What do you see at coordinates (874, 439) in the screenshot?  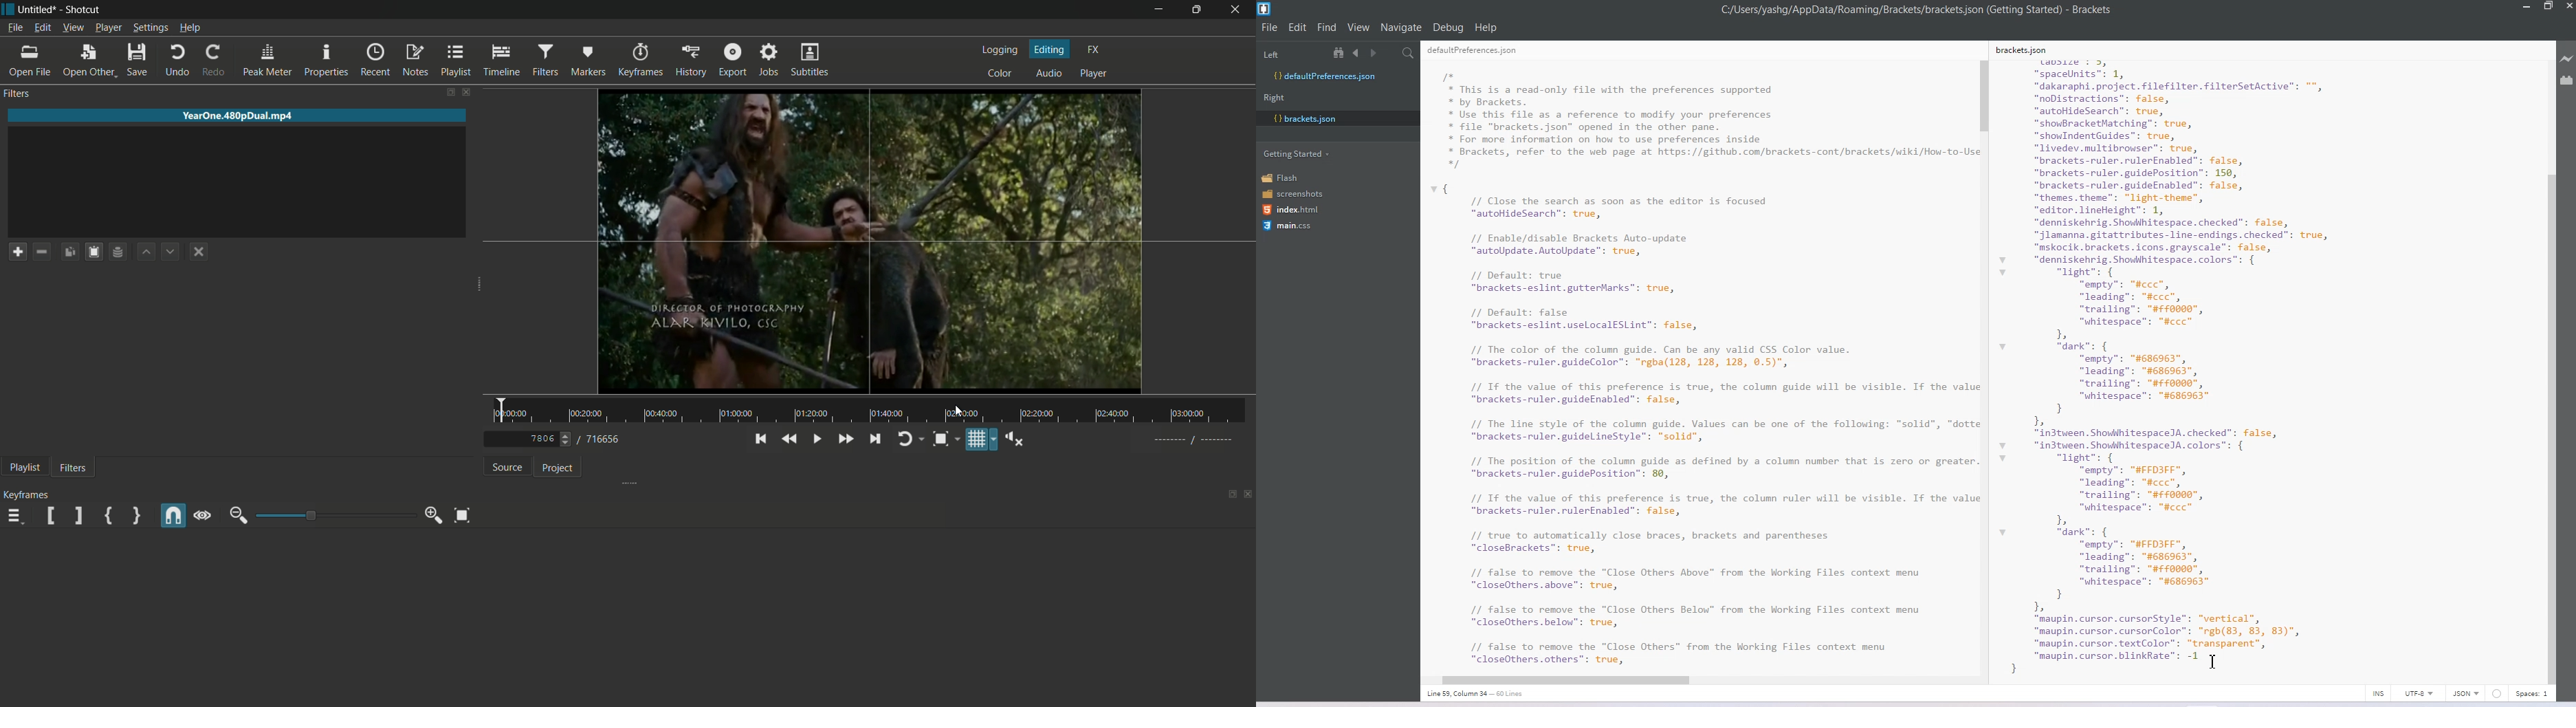 I see `skip to the next point` at bounding box center [874, 439].